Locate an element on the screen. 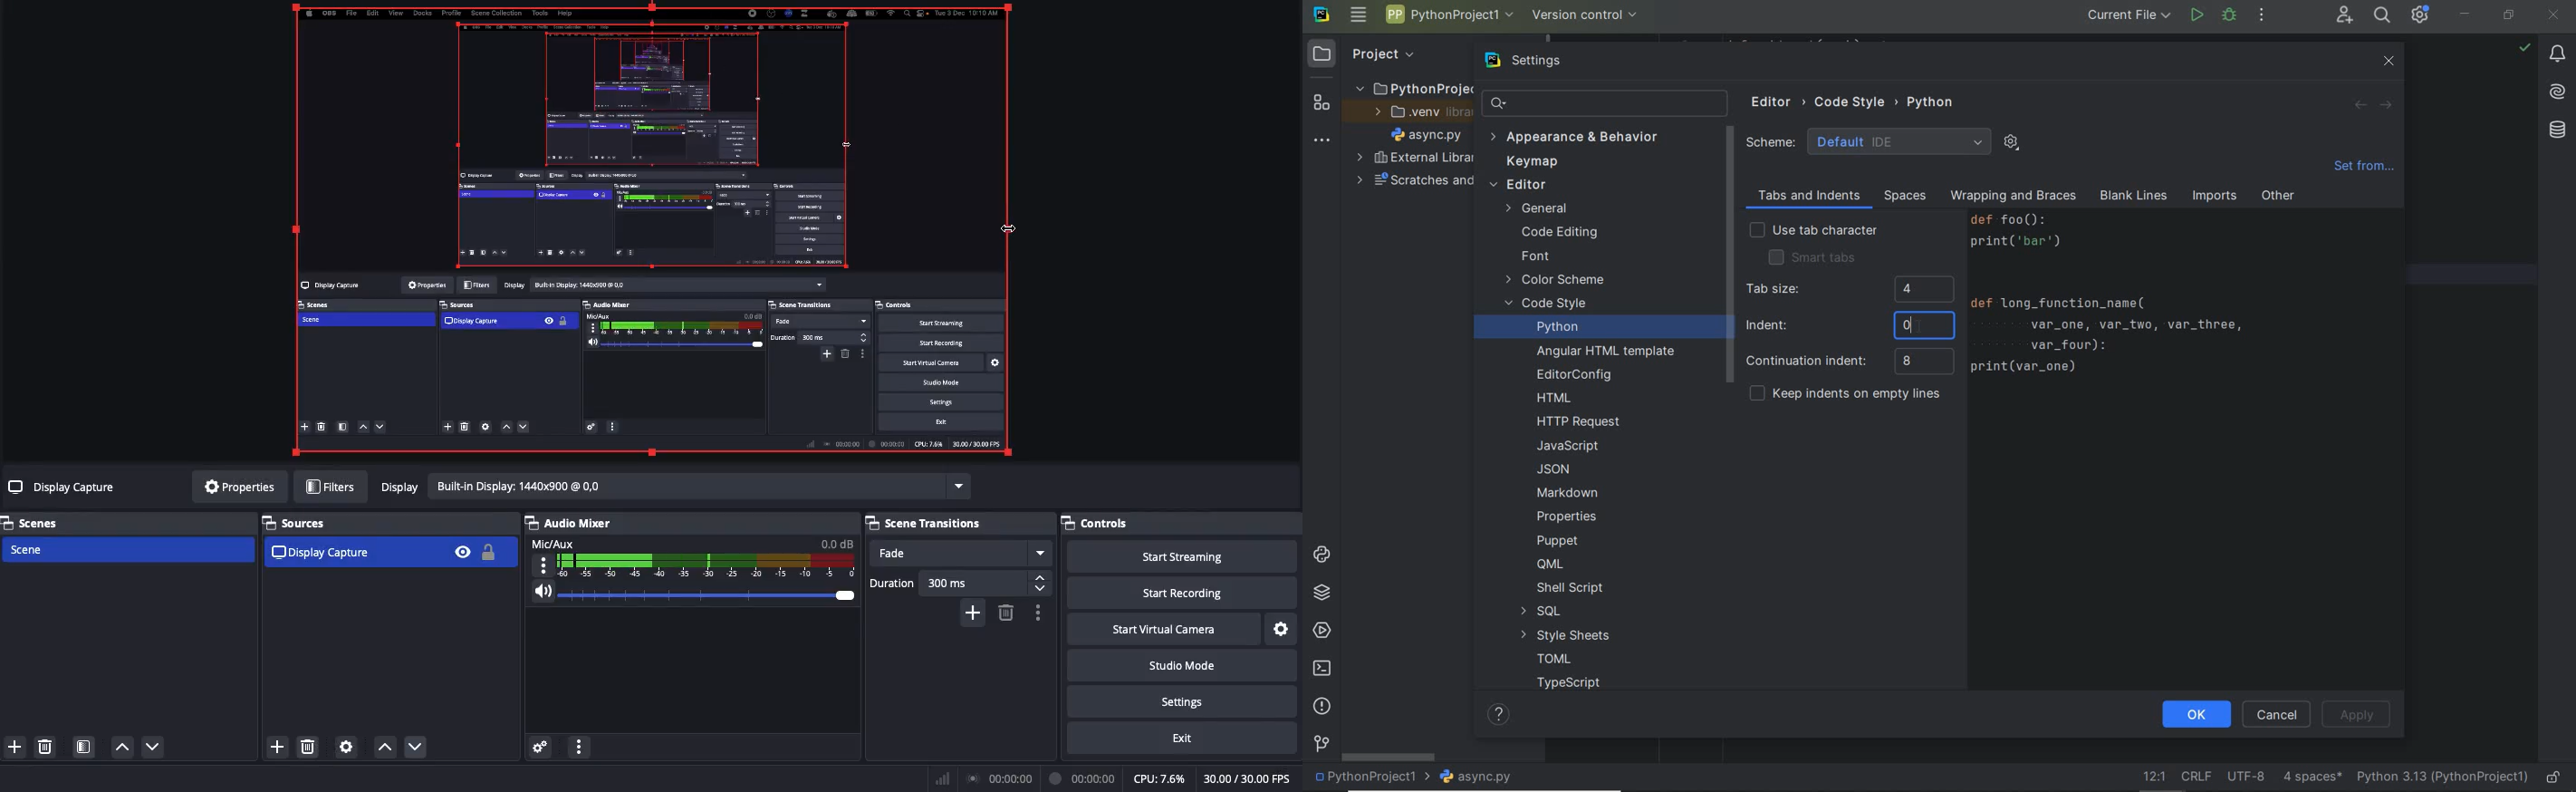 The height and width of the screenshot is (812, 2576). Mic/Aux is located at coordinates (690, 556).